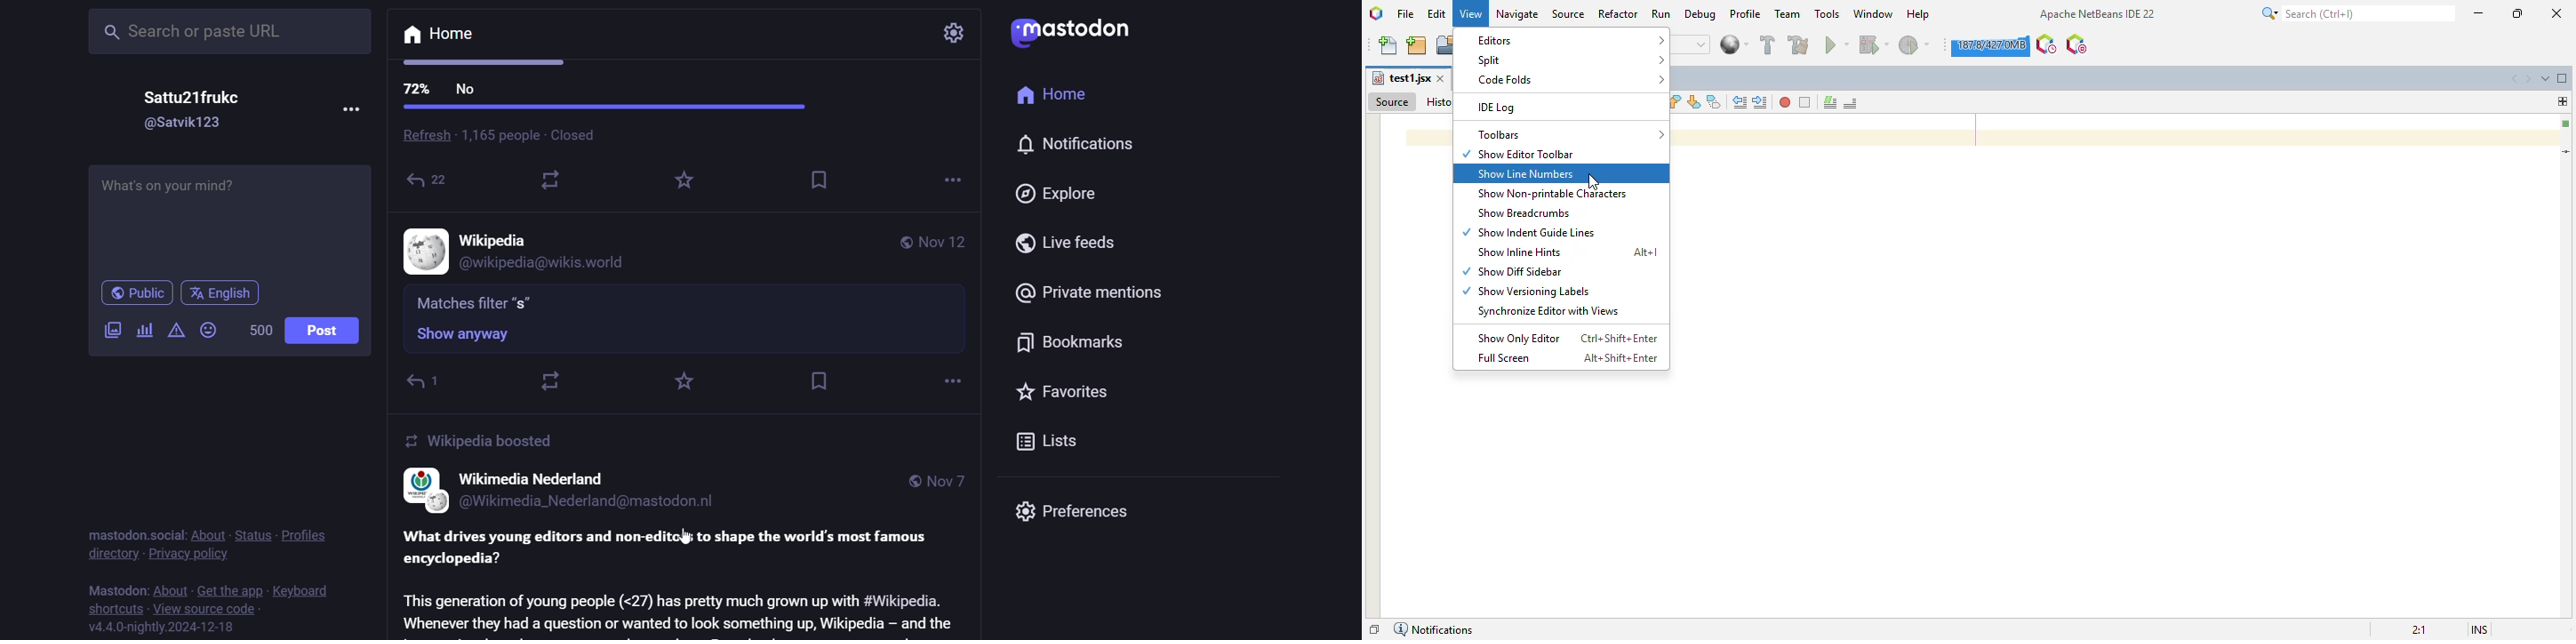 The width and height of the screenshot is (2576, 644). I want to click on logo, so click(1375, 13).